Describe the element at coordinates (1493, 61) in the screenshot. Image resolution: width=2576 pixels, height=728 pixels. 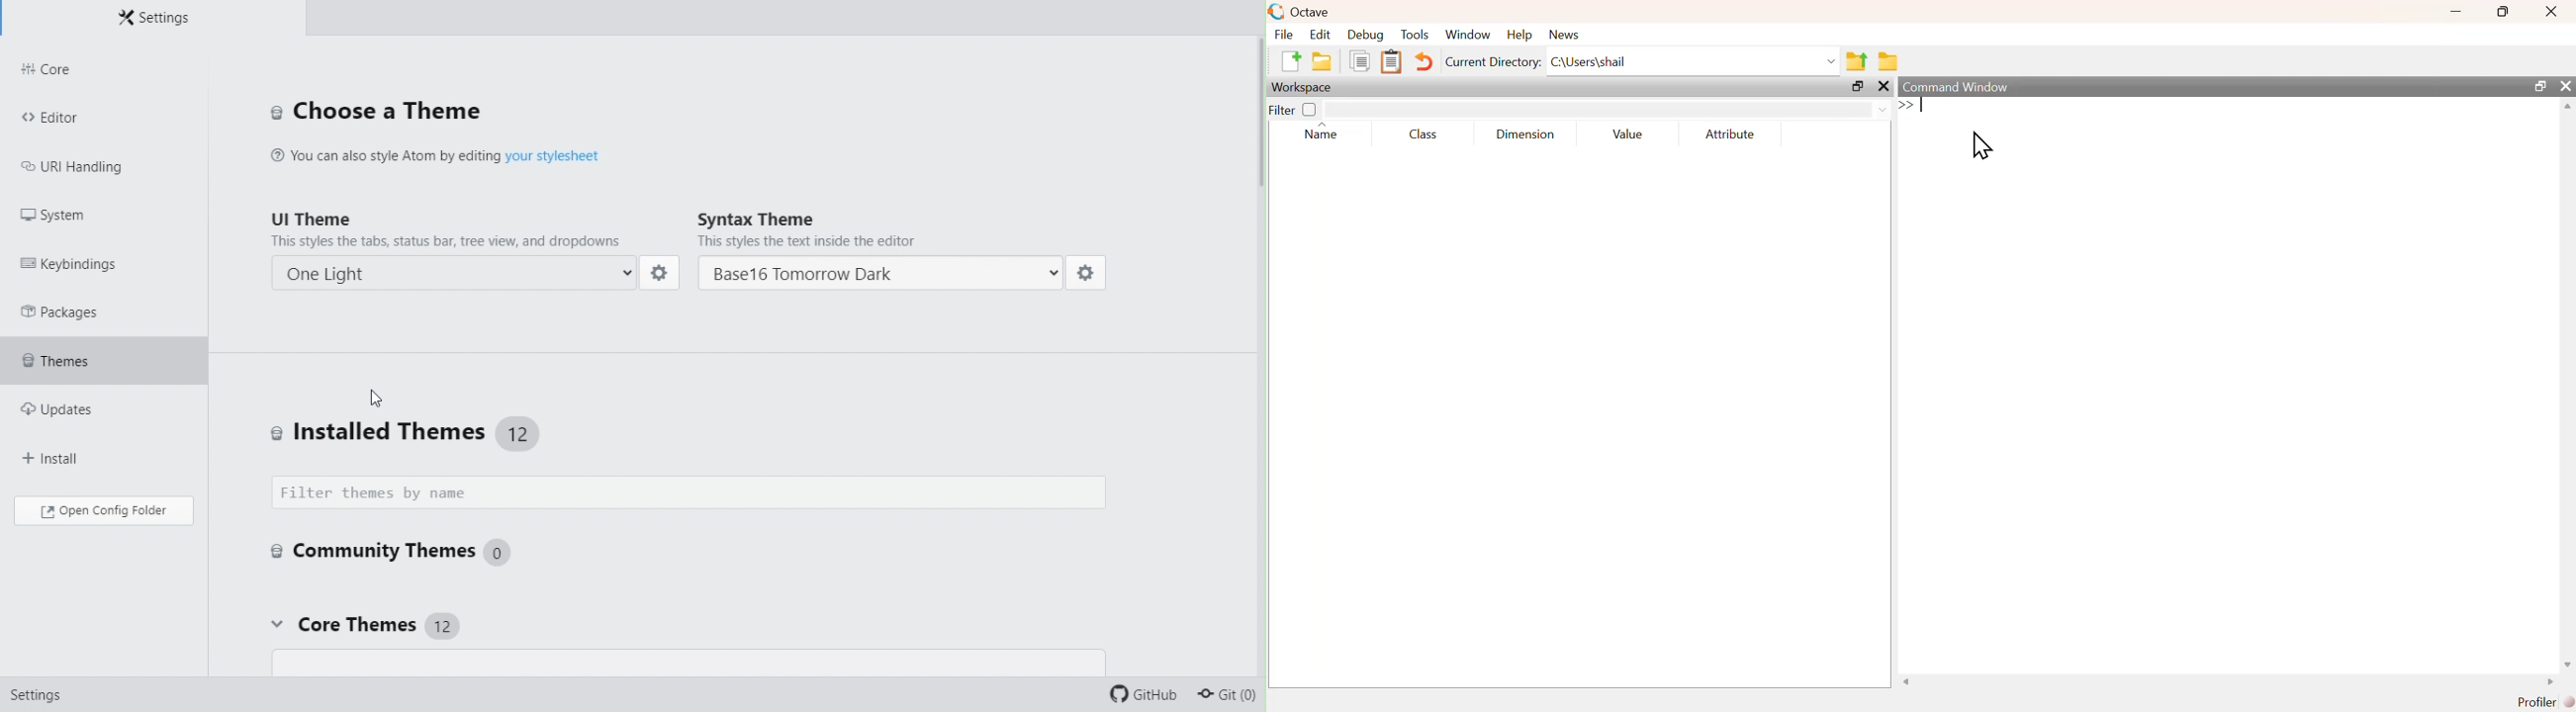
I see `current directory` at that location.